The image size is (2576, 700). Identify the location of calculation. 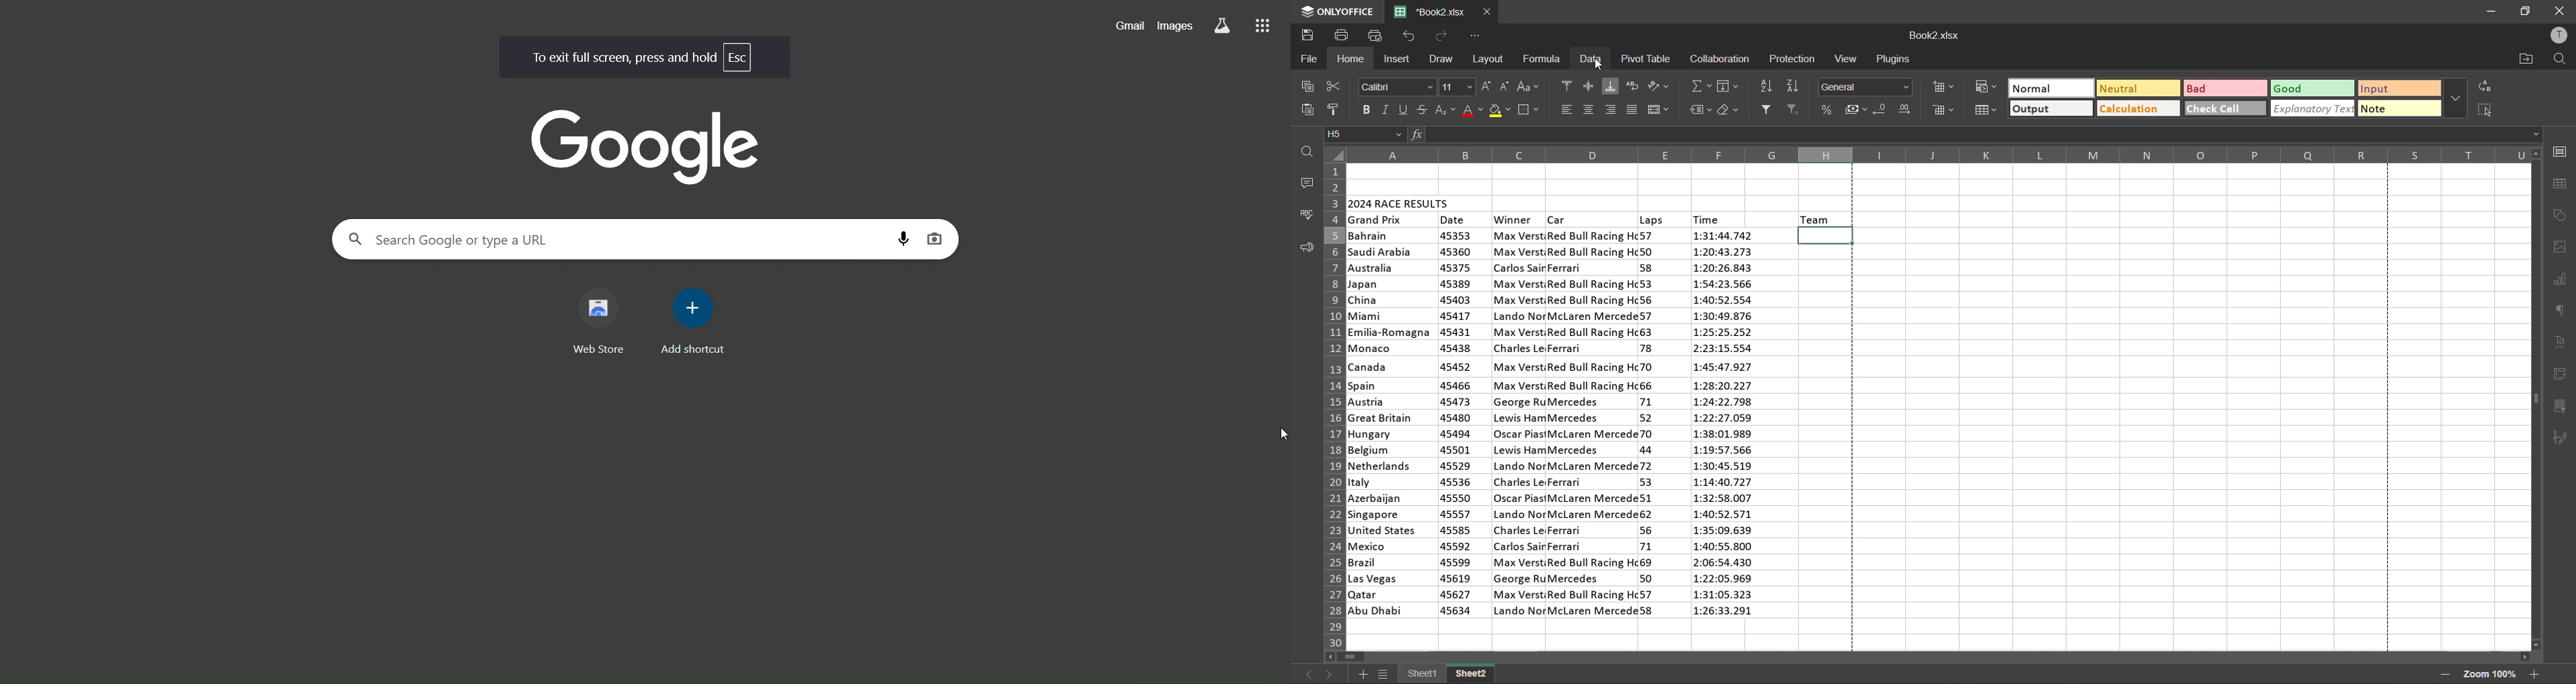
(2137, 108).